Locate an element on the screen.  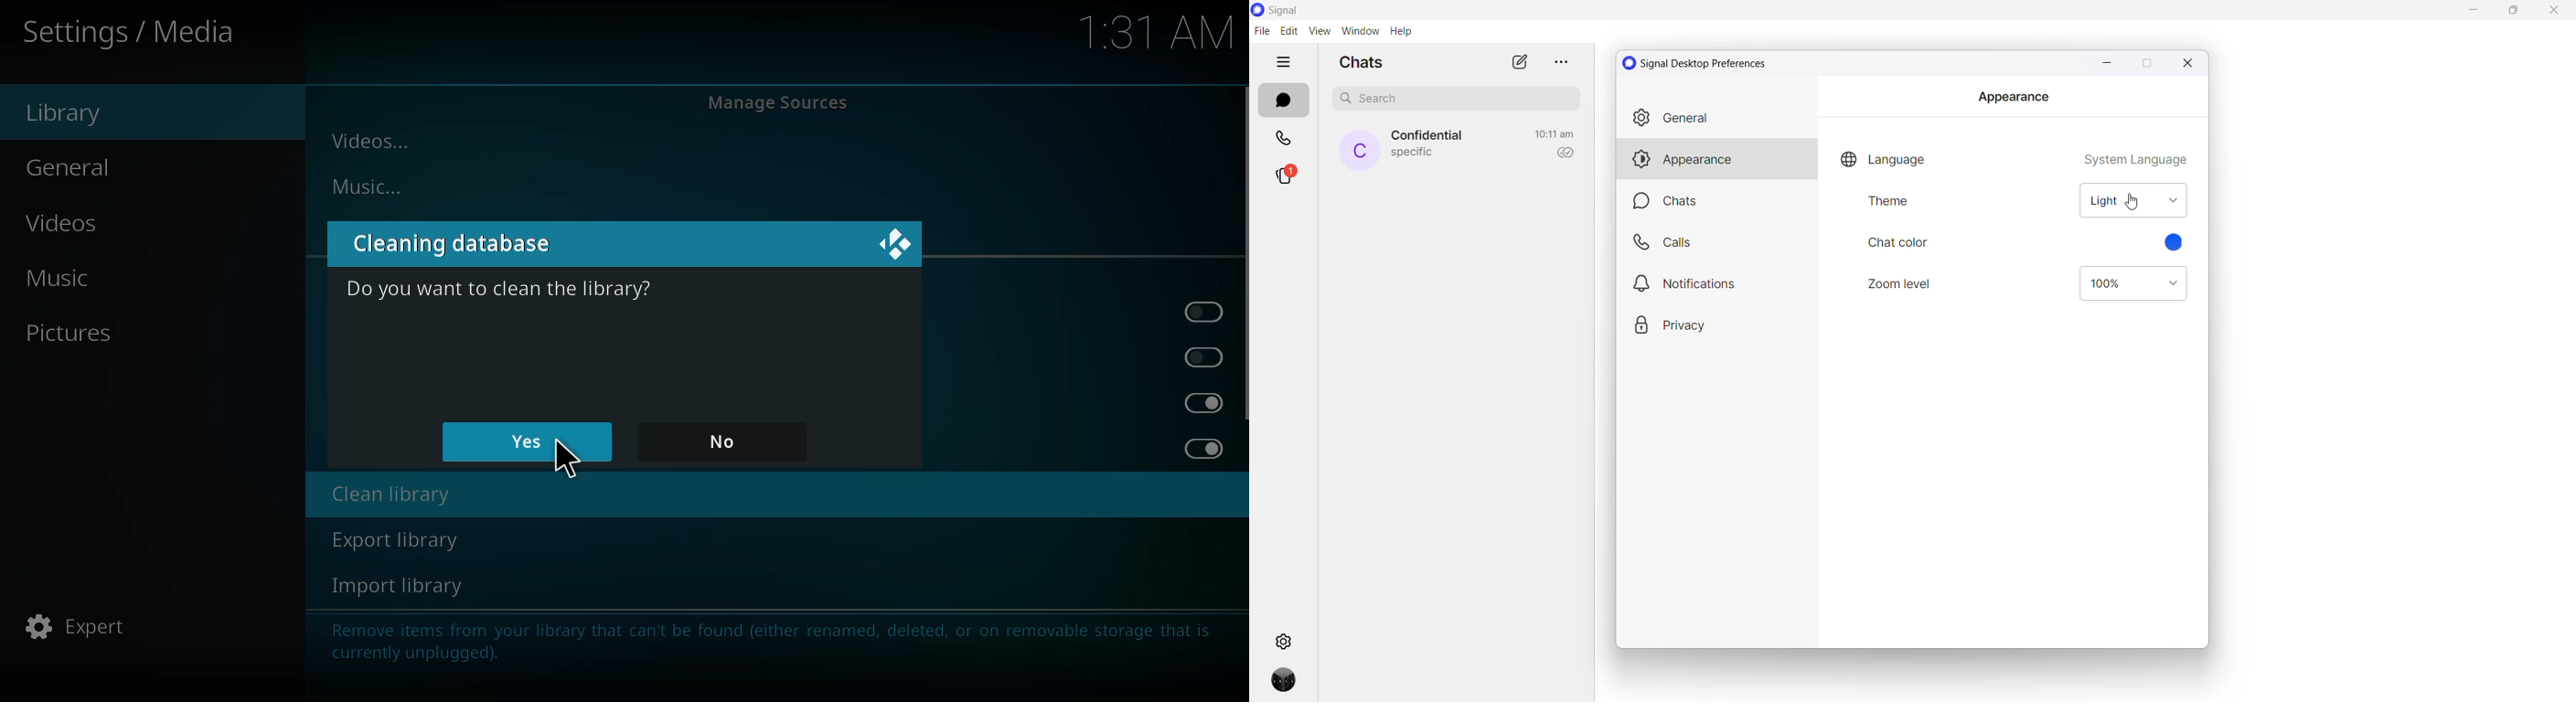
view is located at coordinates (1319, 30).